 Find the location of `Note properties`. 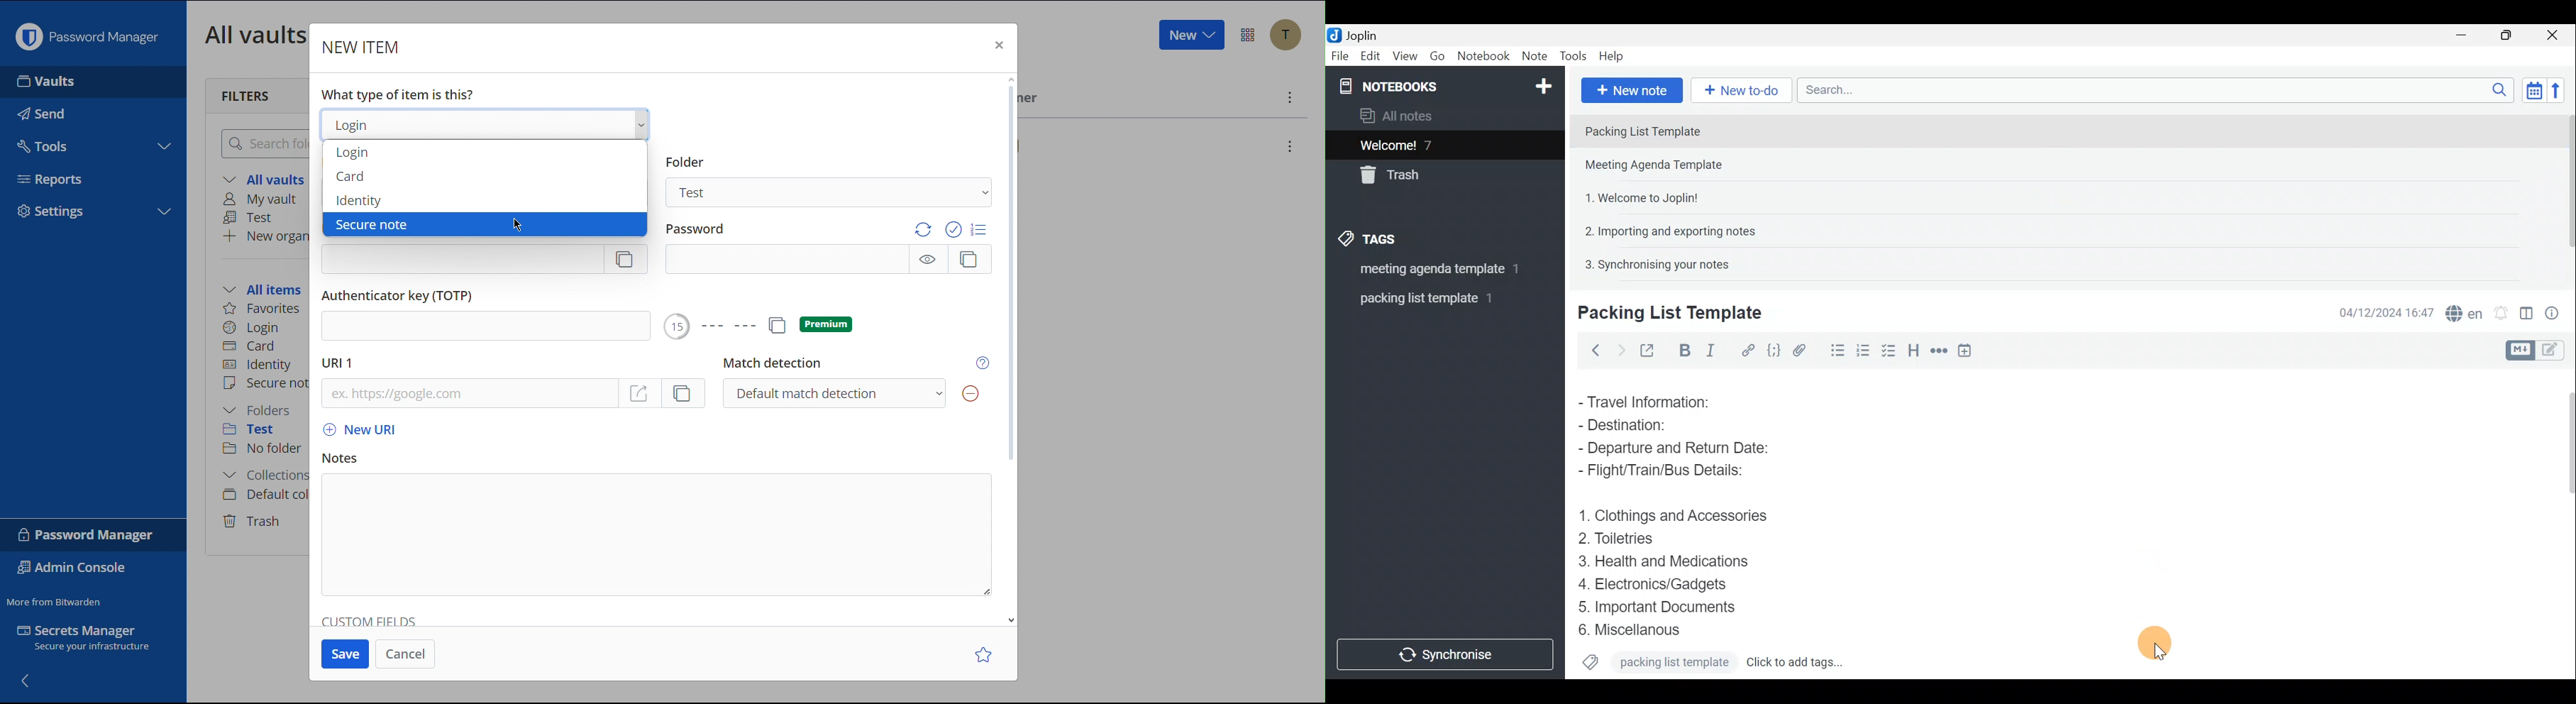

Note properties is located at coordinates (2557, 311).